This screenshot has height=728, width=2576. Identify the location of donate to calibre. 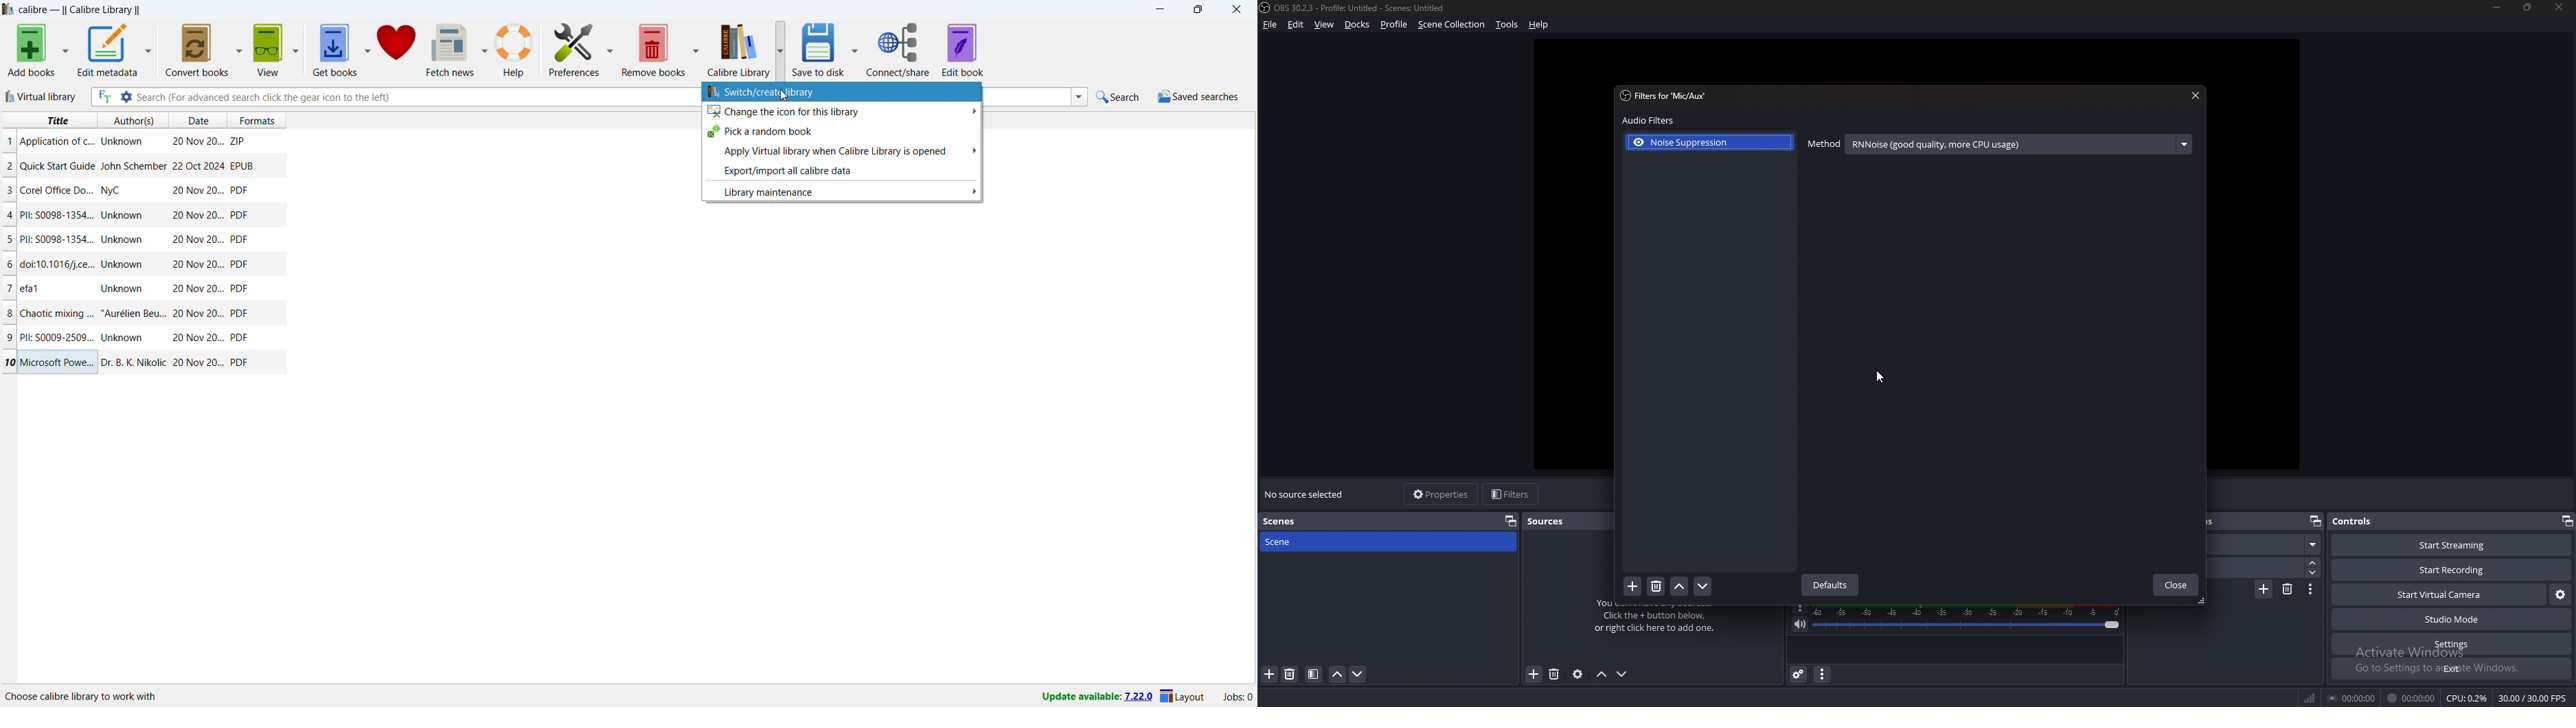
(397, 49).